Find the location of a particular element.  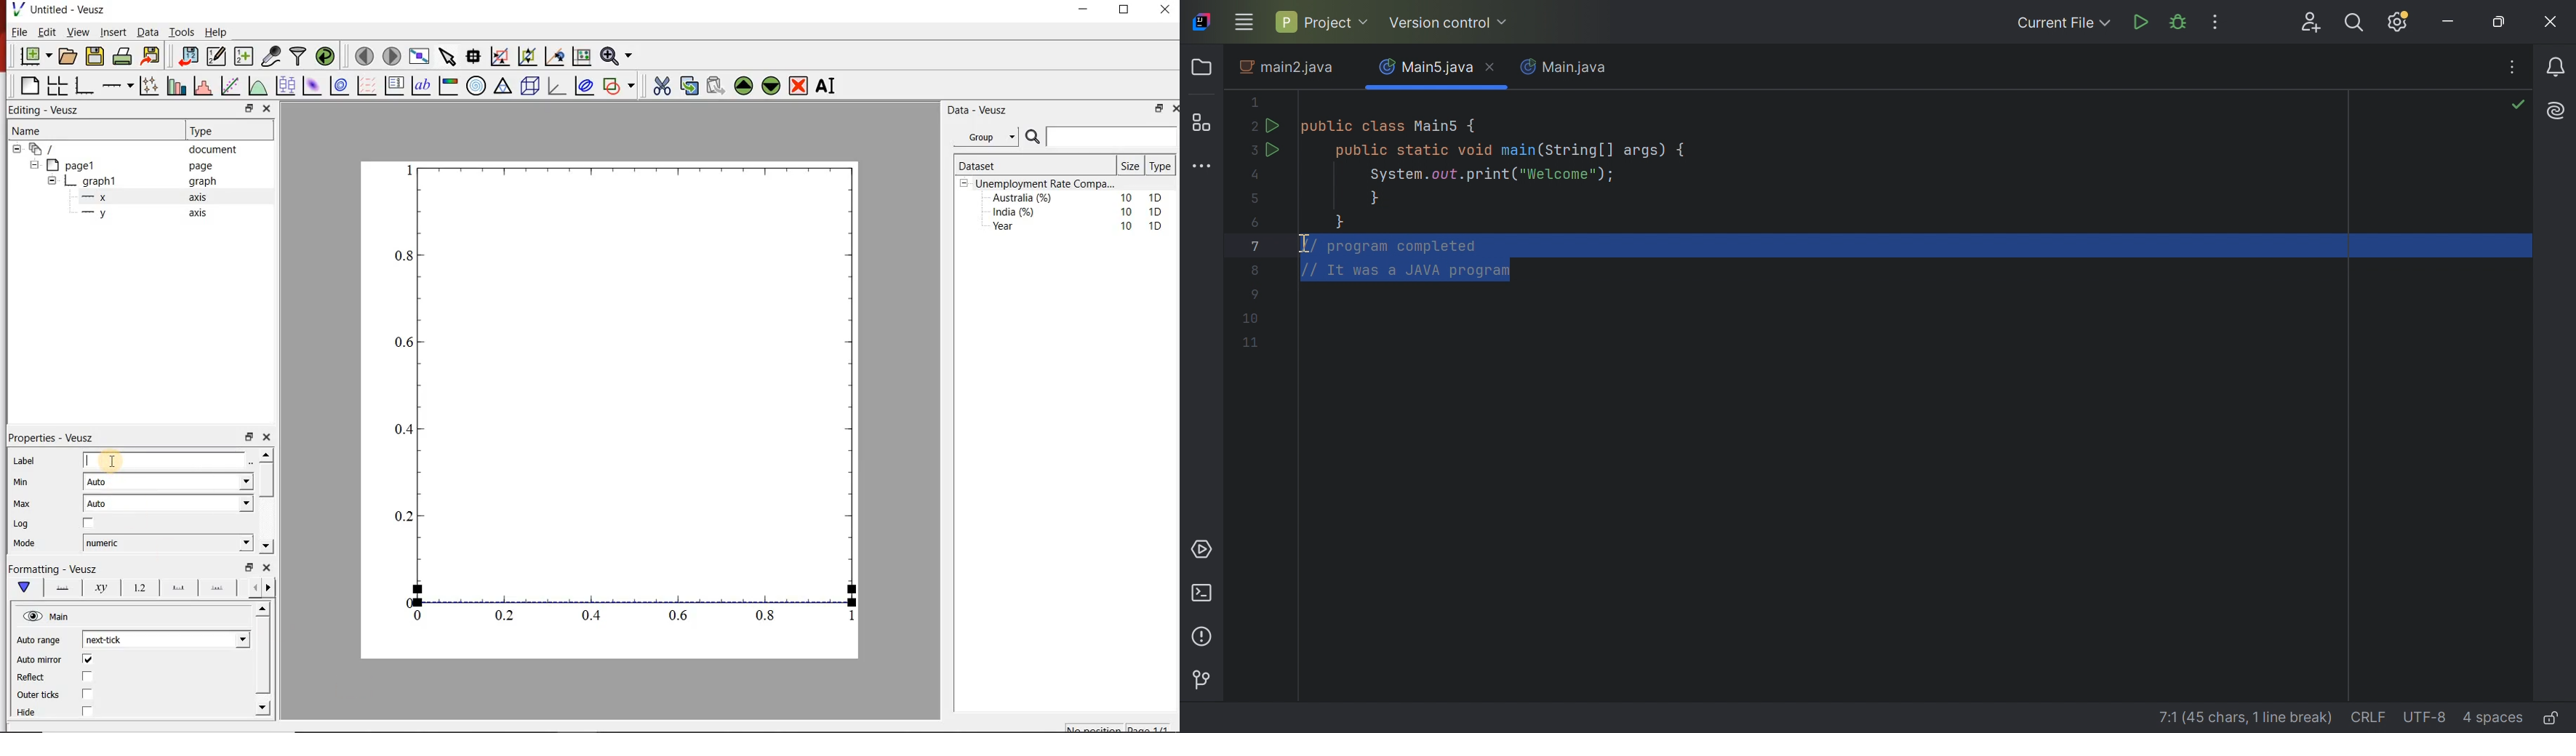

Edit or read-only is located at coordinates (2555, 717).